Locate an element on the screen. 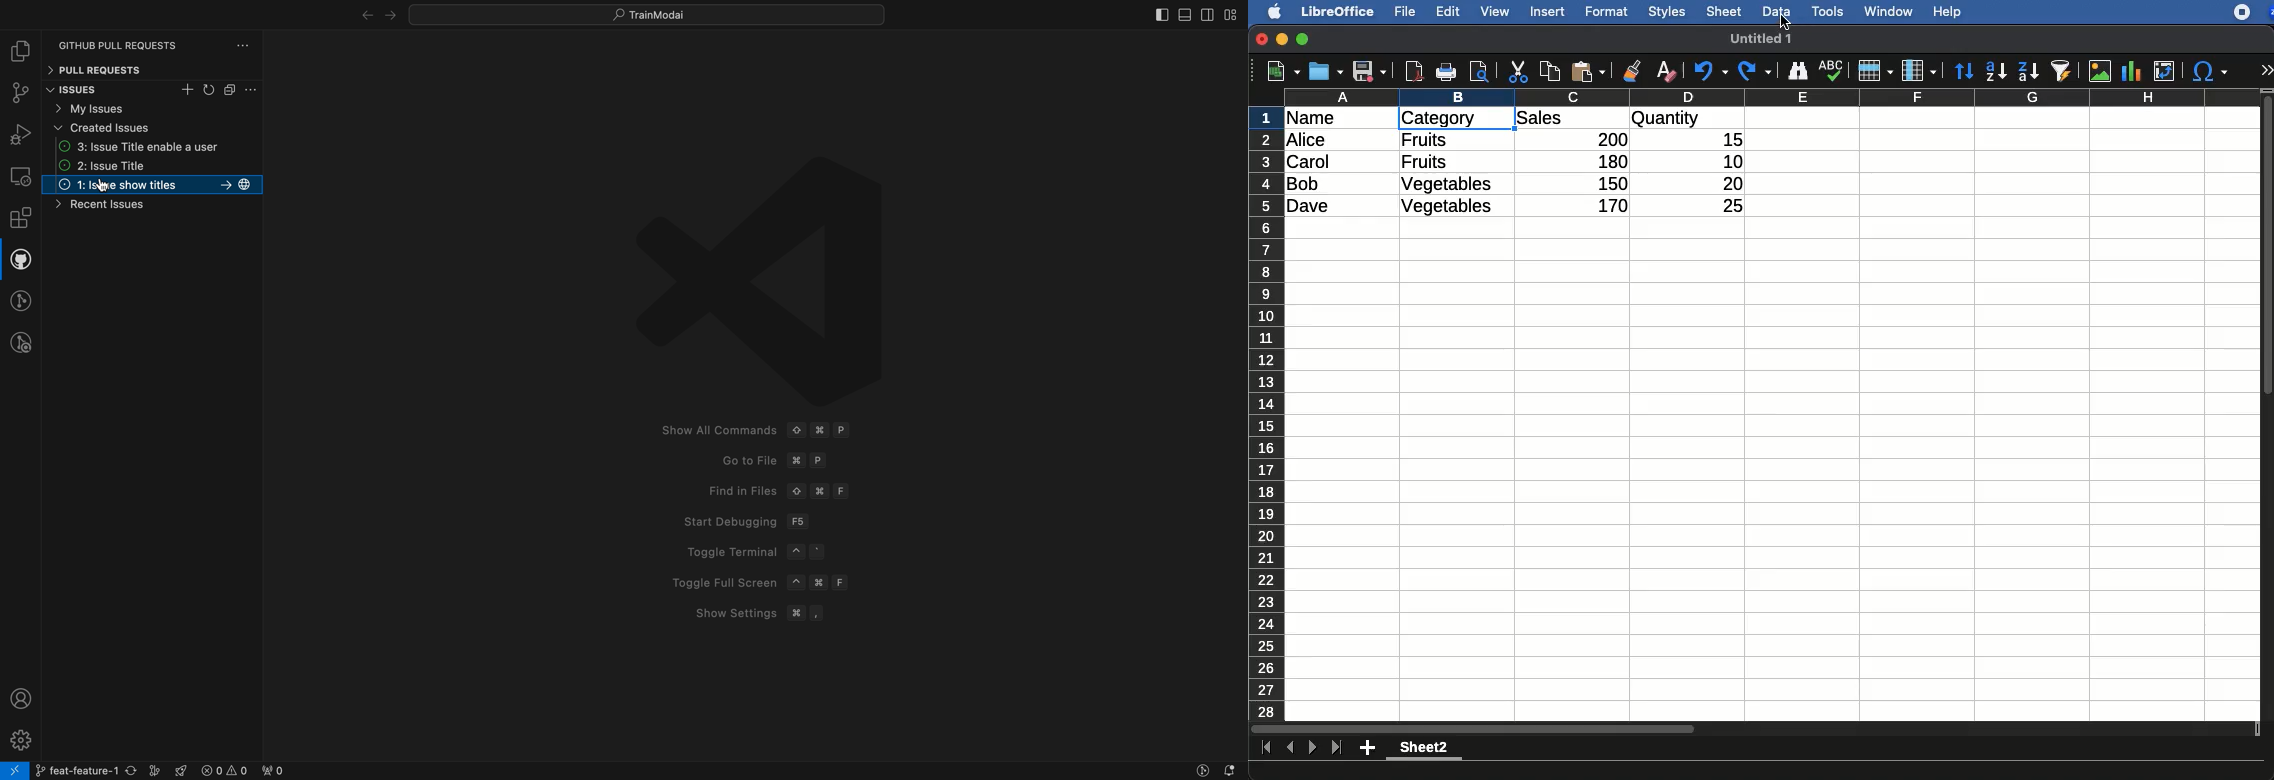 Image resolution: width=2296 pixels, height=784 pixels. debugger is located at coordinates (20, 133).